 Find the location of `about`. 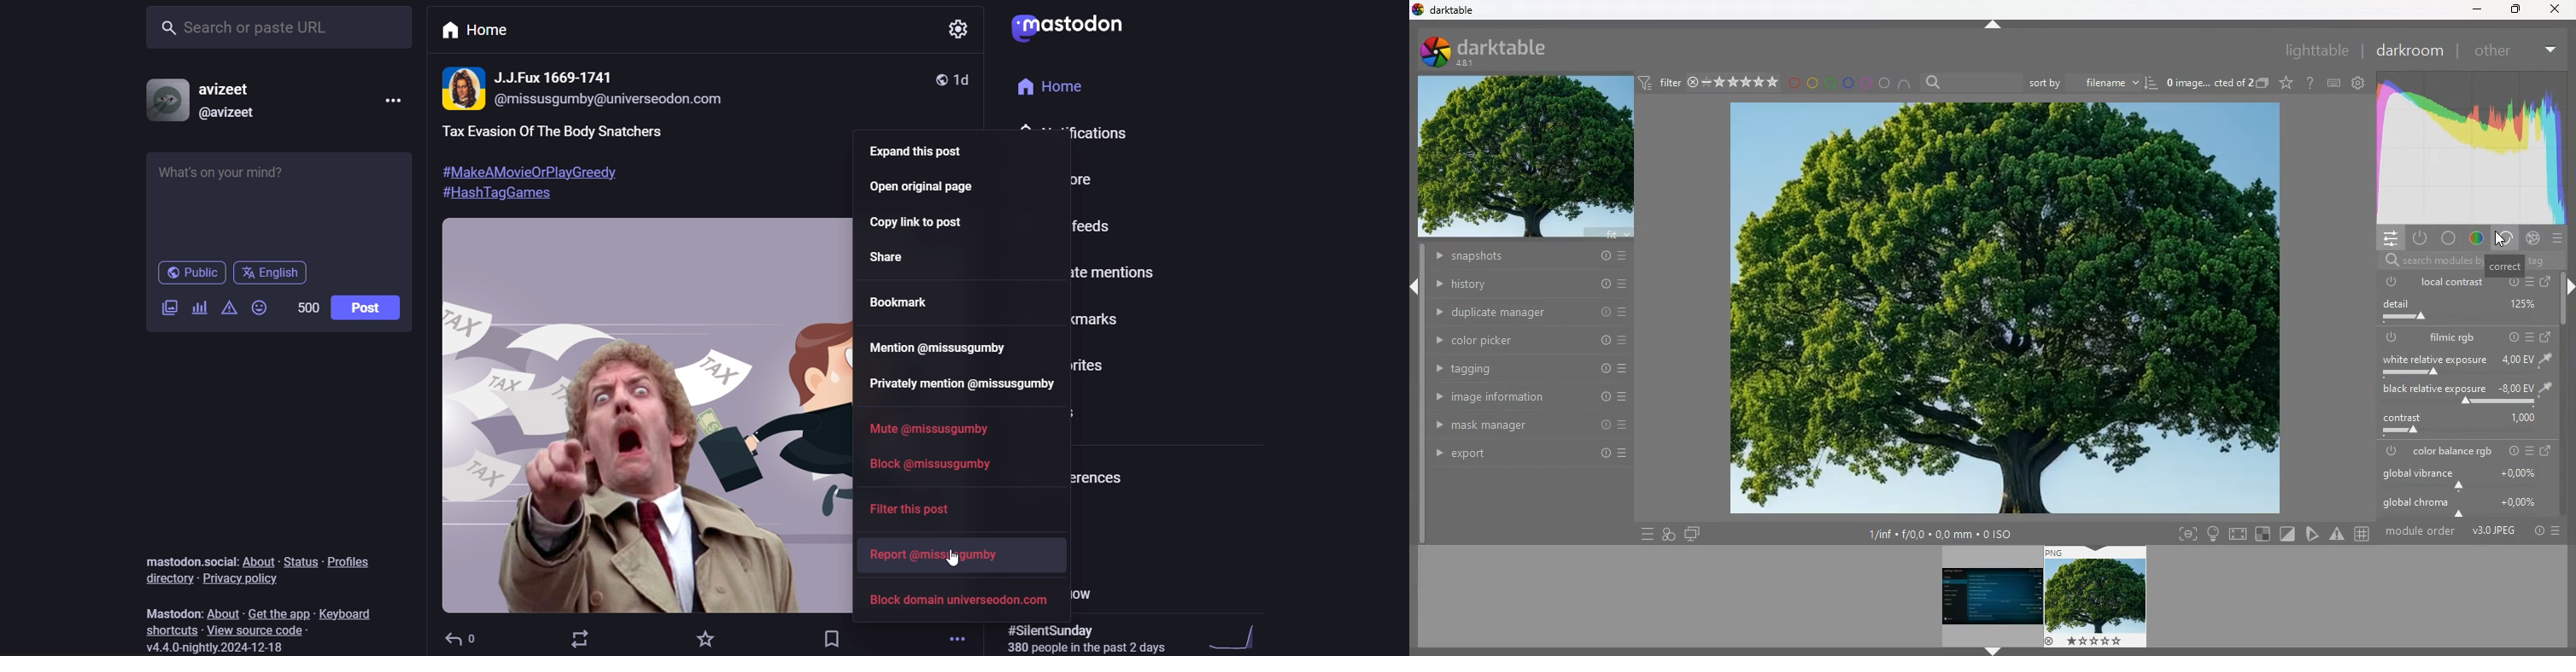

about is located at coordinates (228, 612).